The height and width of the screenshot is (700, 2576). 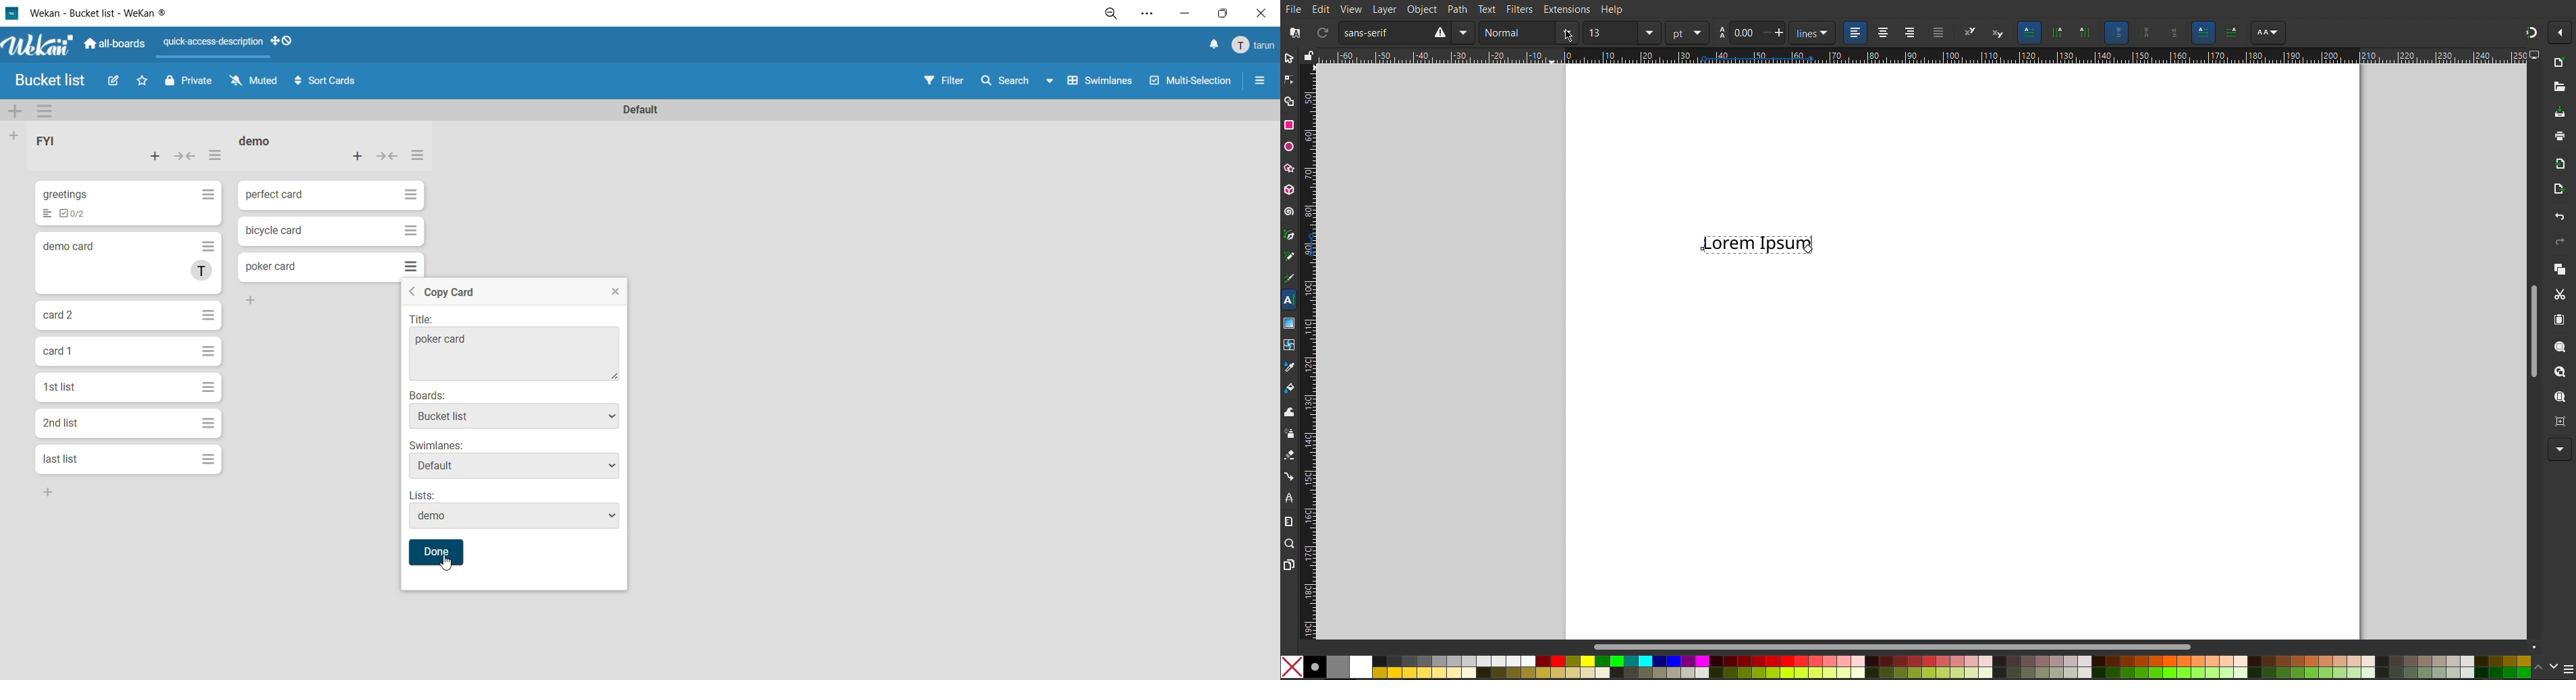 What do you see at coordinates (1970, 33) in the screenshot?
I see `Superscript` at bounding box center [1970, 33].